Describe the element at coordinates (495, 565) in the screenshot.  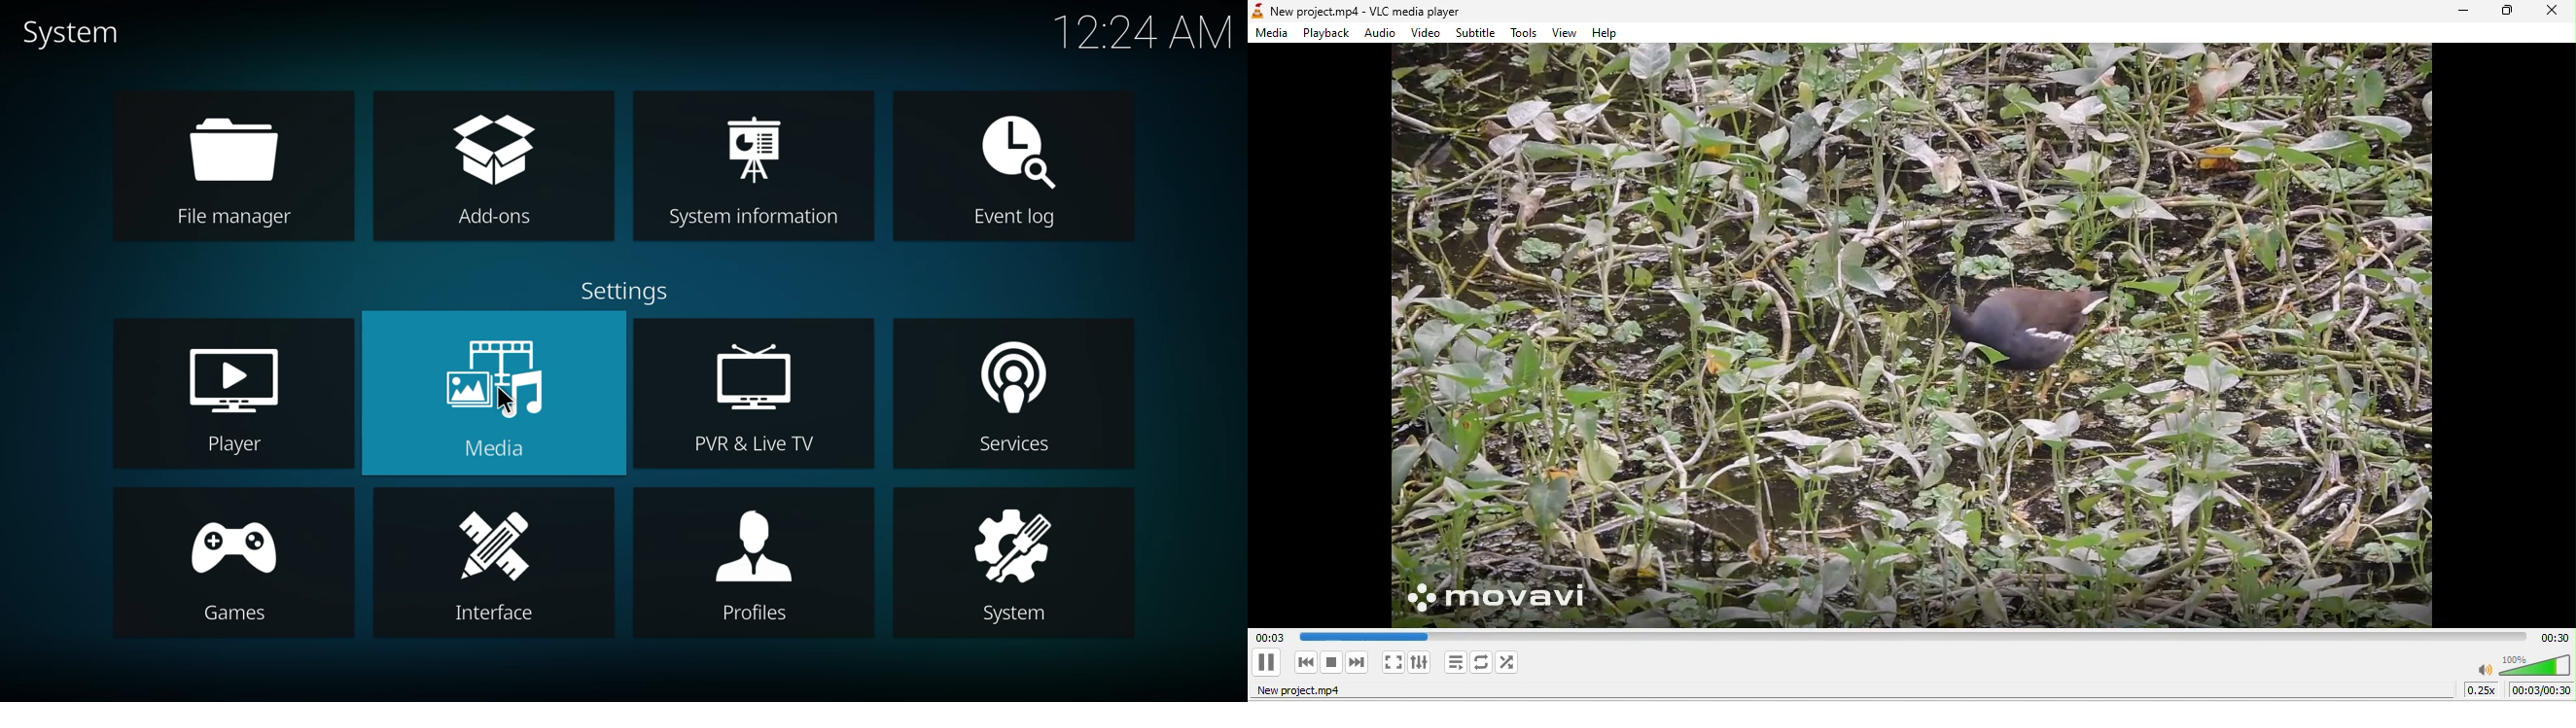
I see `interface` at that location.